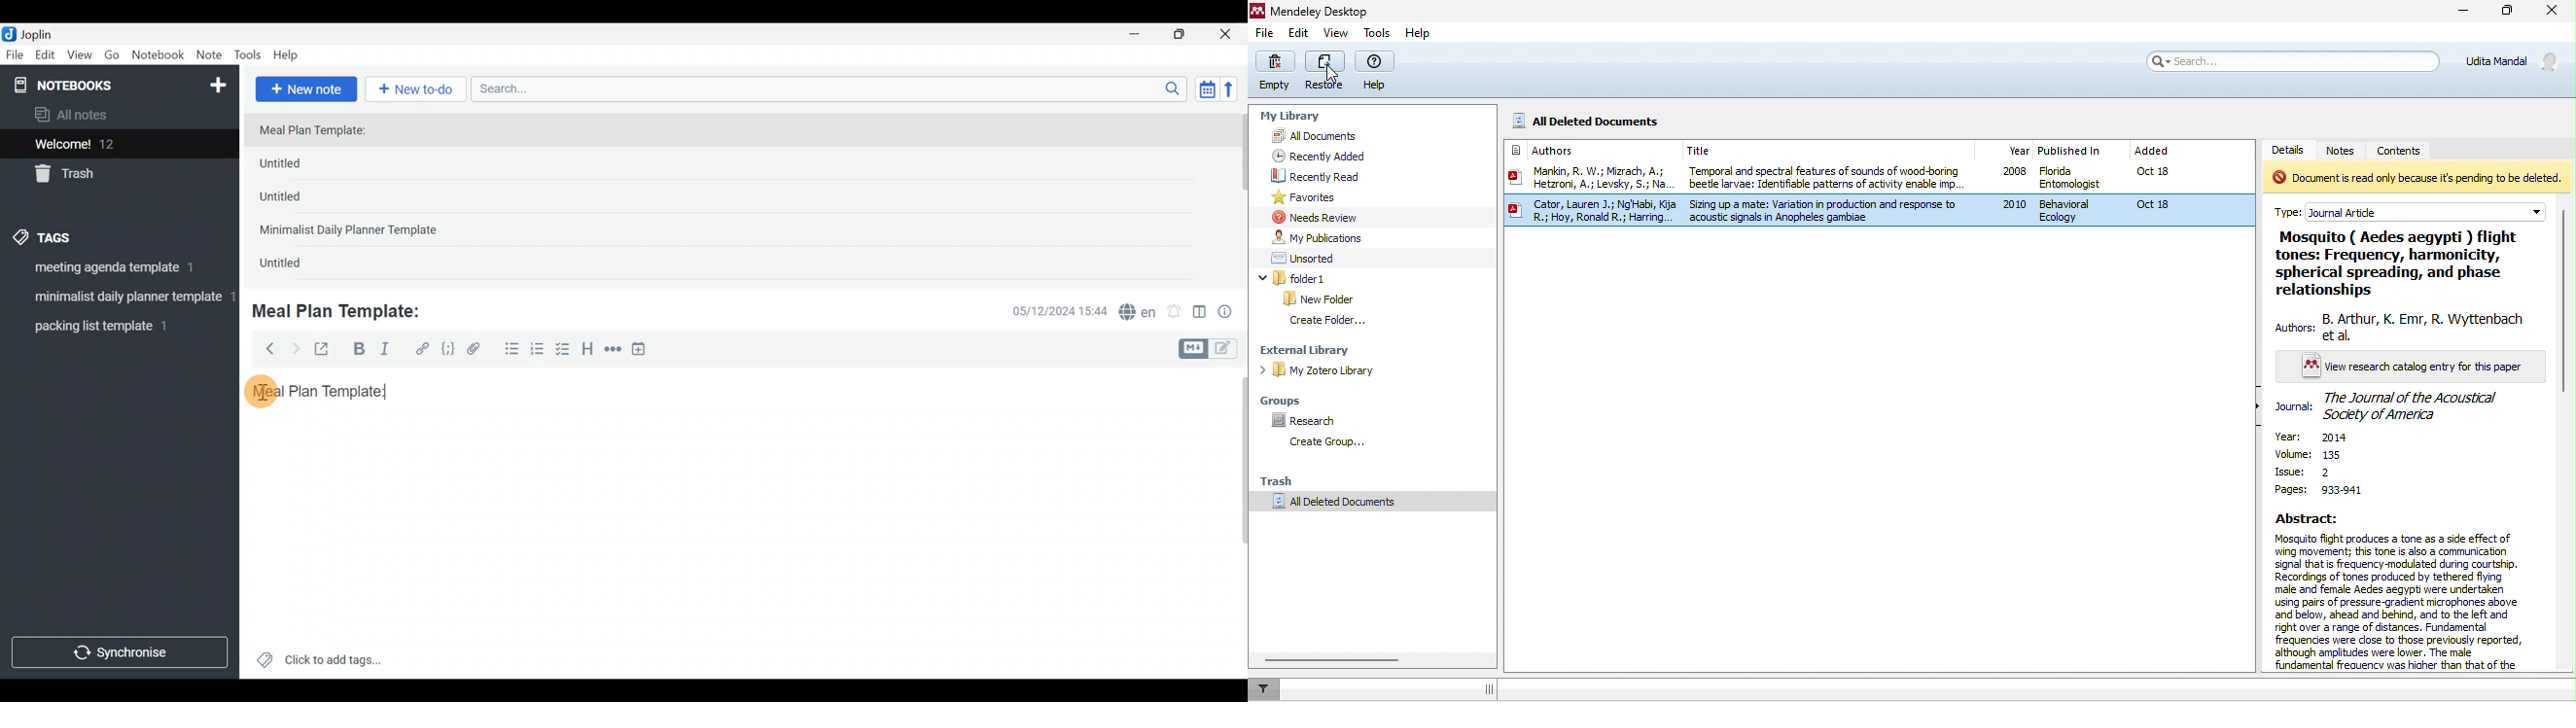  Describe the element at coordinates (92, 84) in the screenshot. I see `Notebooks` at that location.